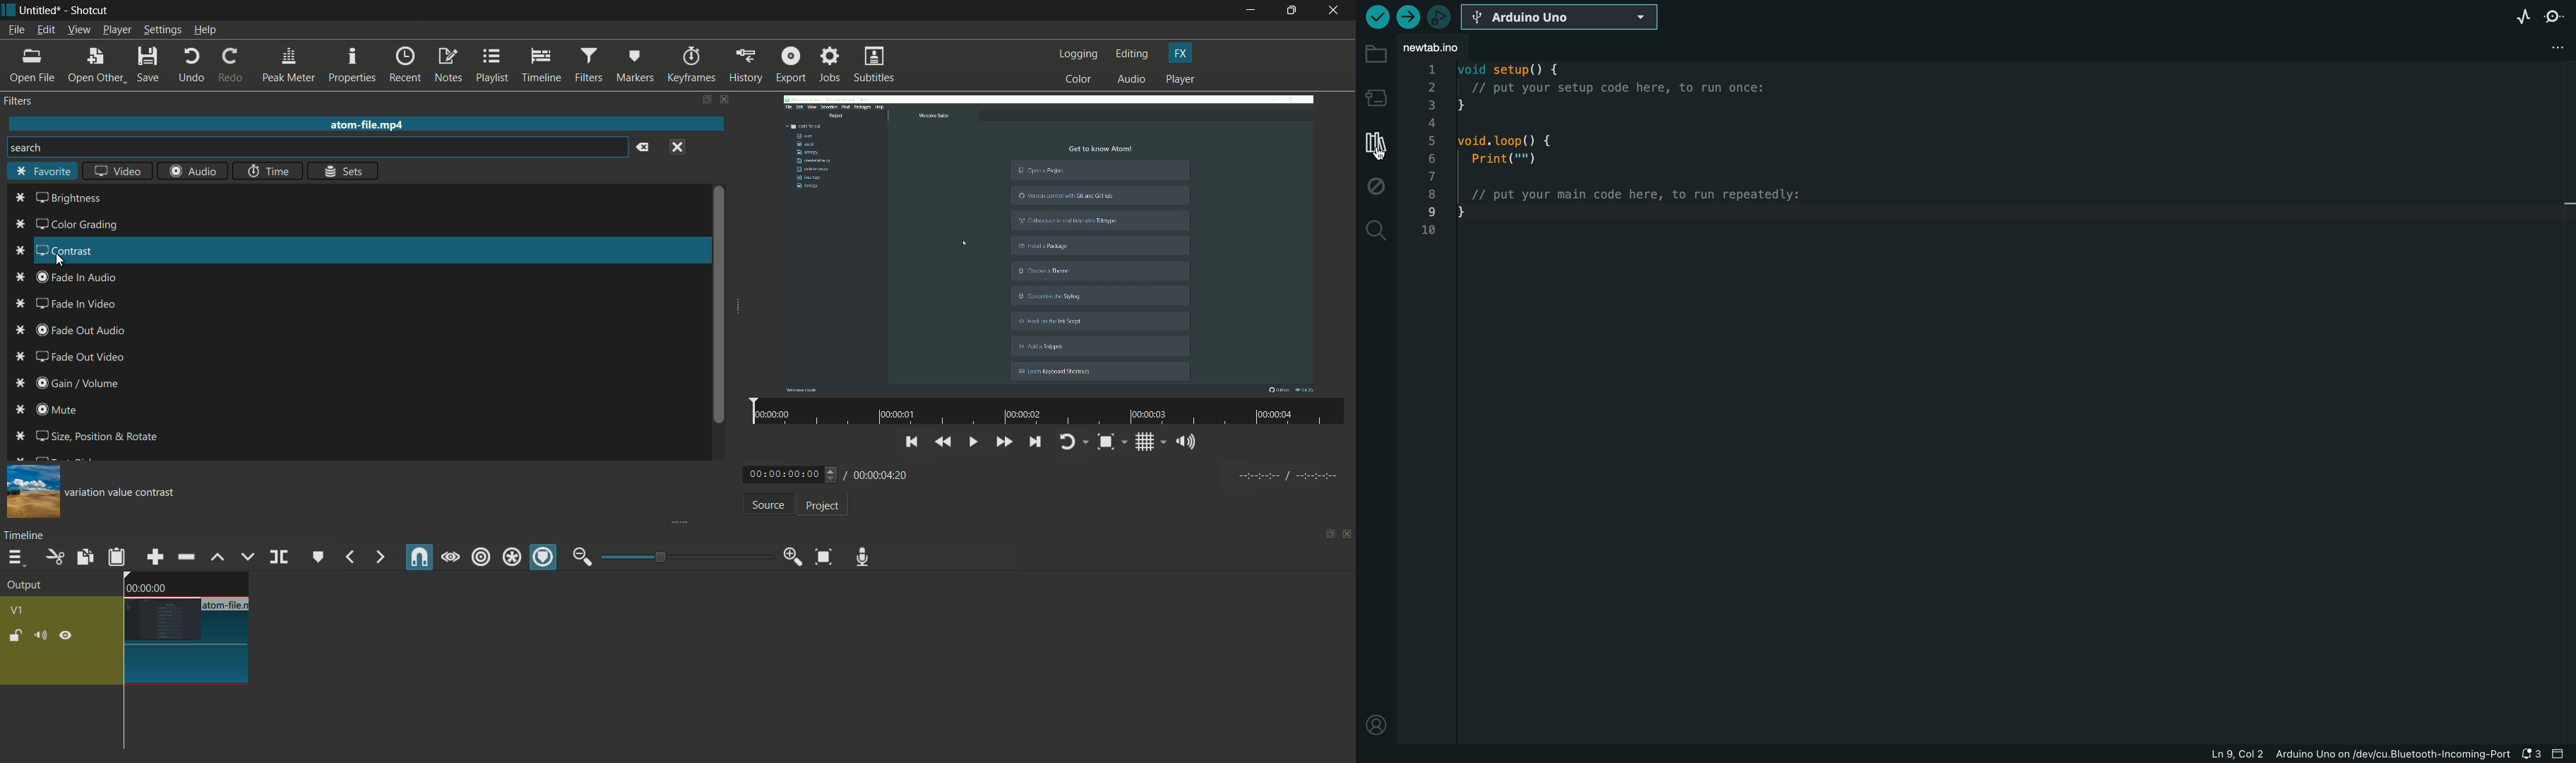 The width and height of the screenshot is (2576, 784). I want to click on Image, so click(30, 491).